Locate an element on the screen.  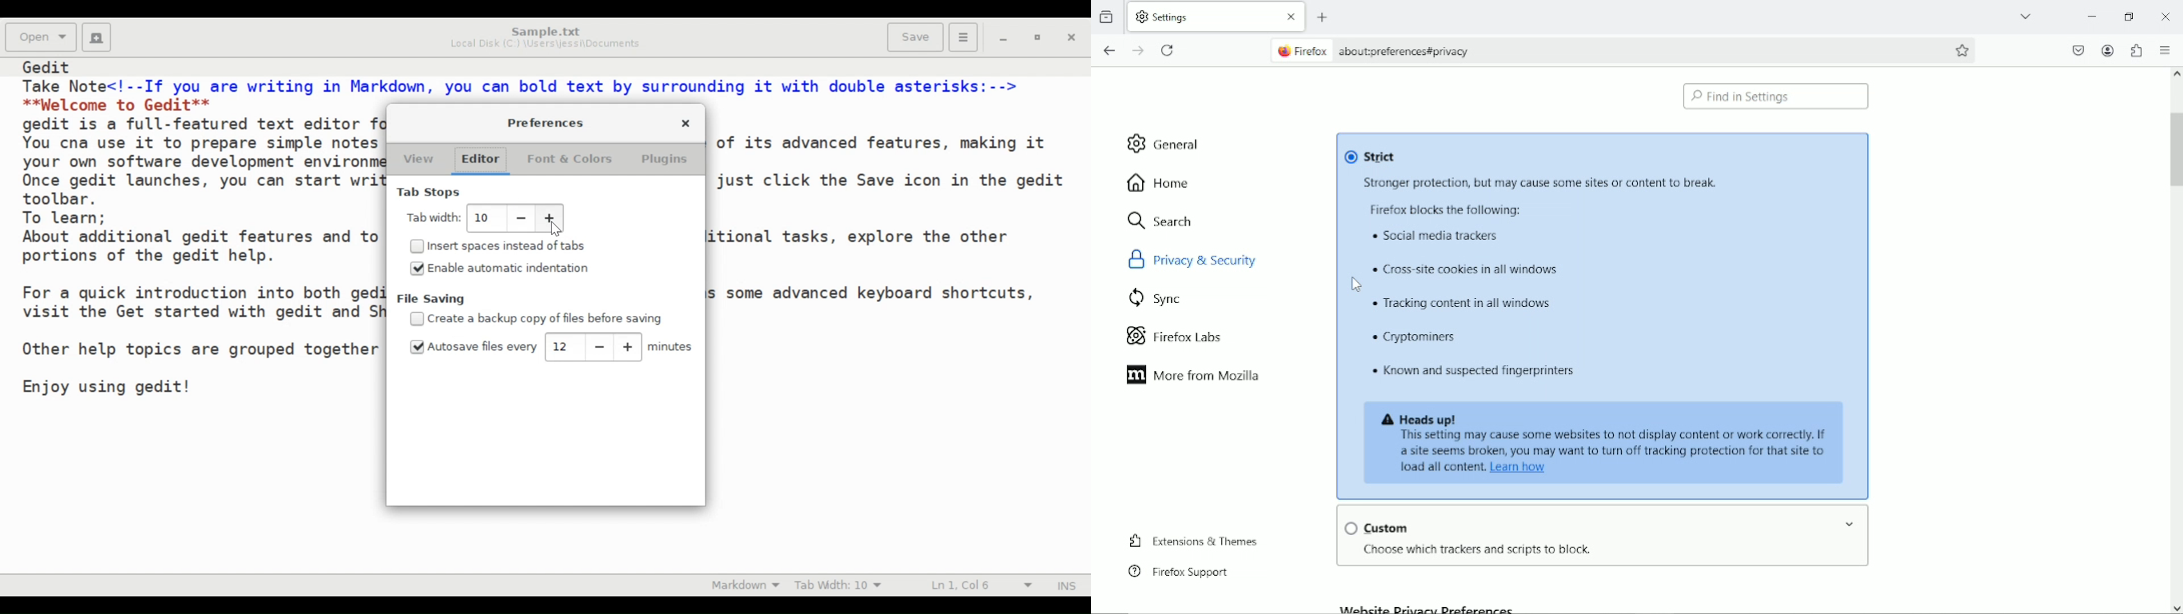
bookmark this page is located at coordinates (1961, 50).